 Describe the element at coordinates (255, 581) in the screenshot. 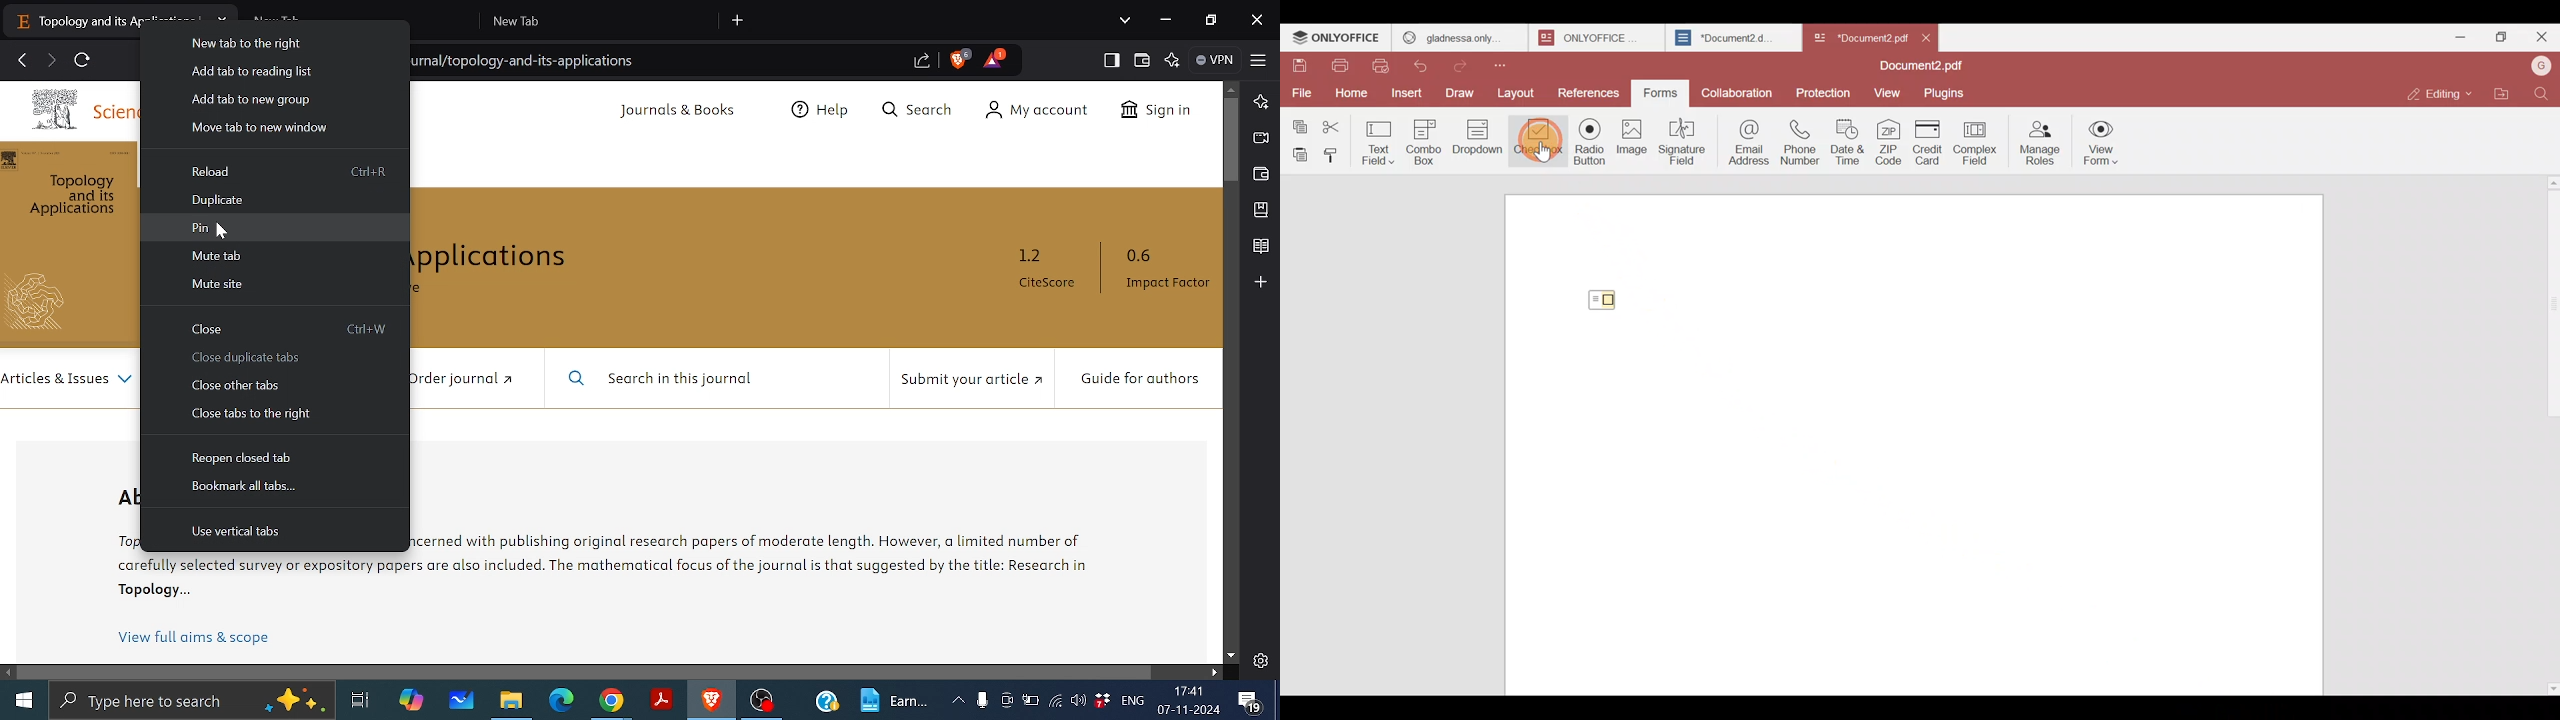

I see `info` at that location.